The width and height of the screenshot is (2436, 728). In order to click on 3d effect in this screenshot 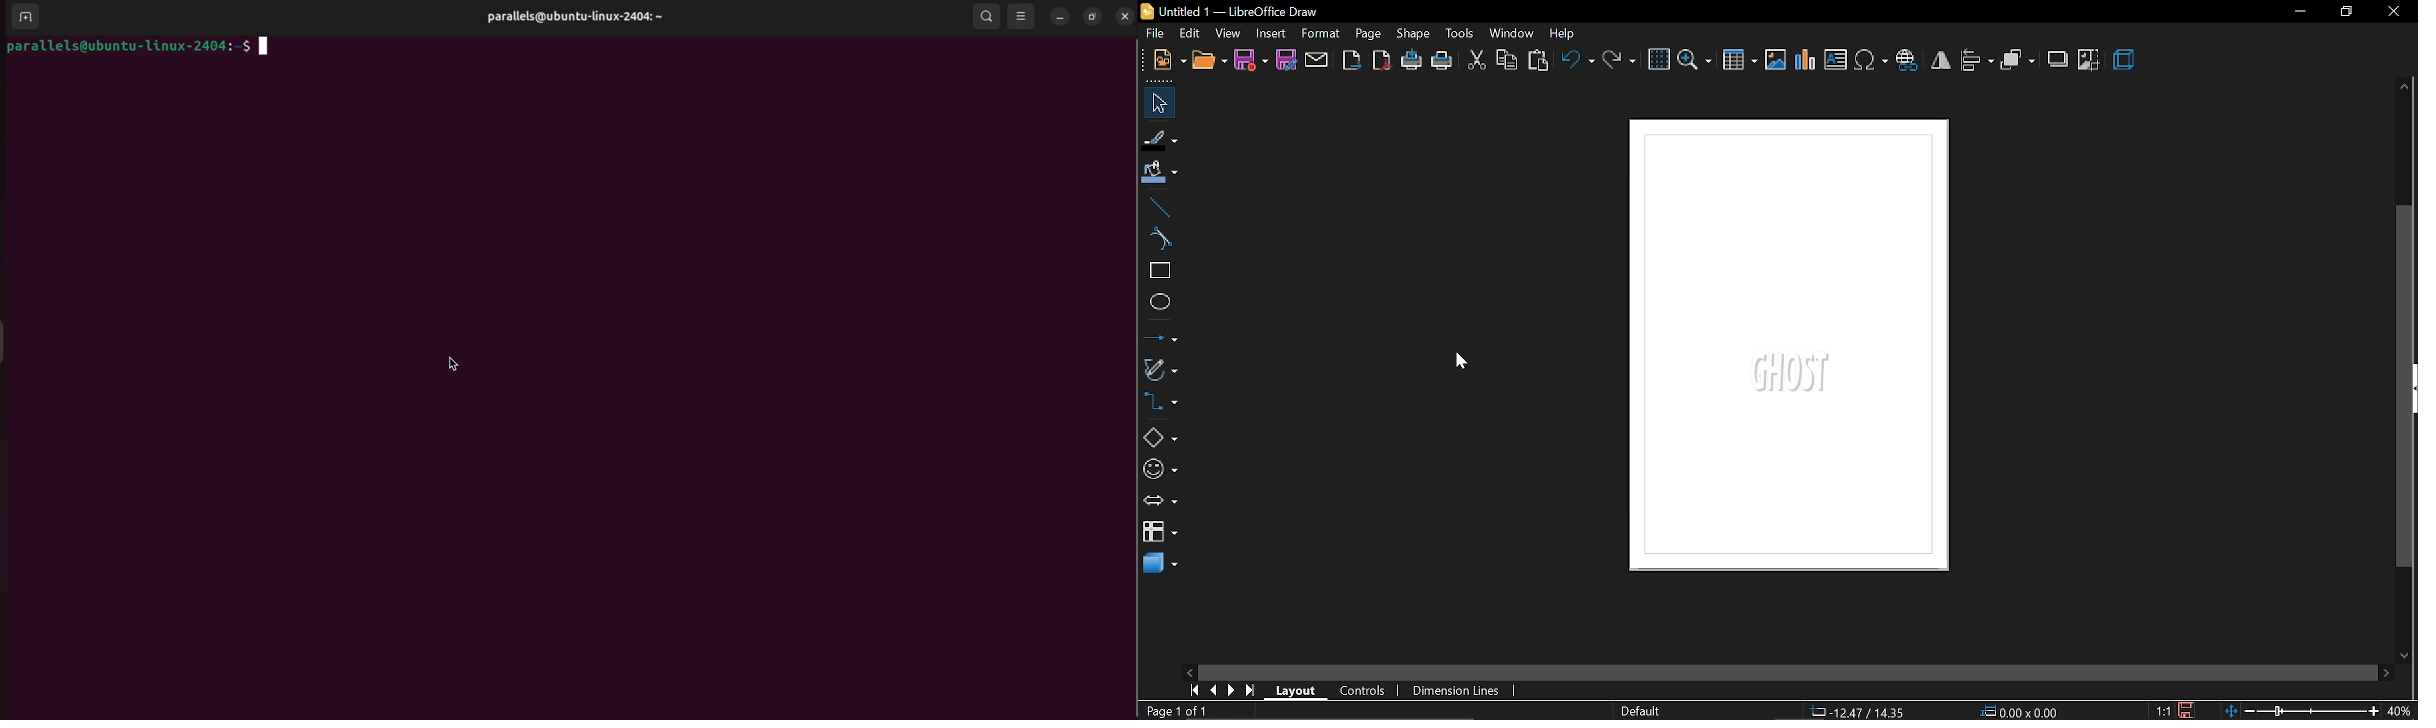, I will do `click(2124, 60)`.